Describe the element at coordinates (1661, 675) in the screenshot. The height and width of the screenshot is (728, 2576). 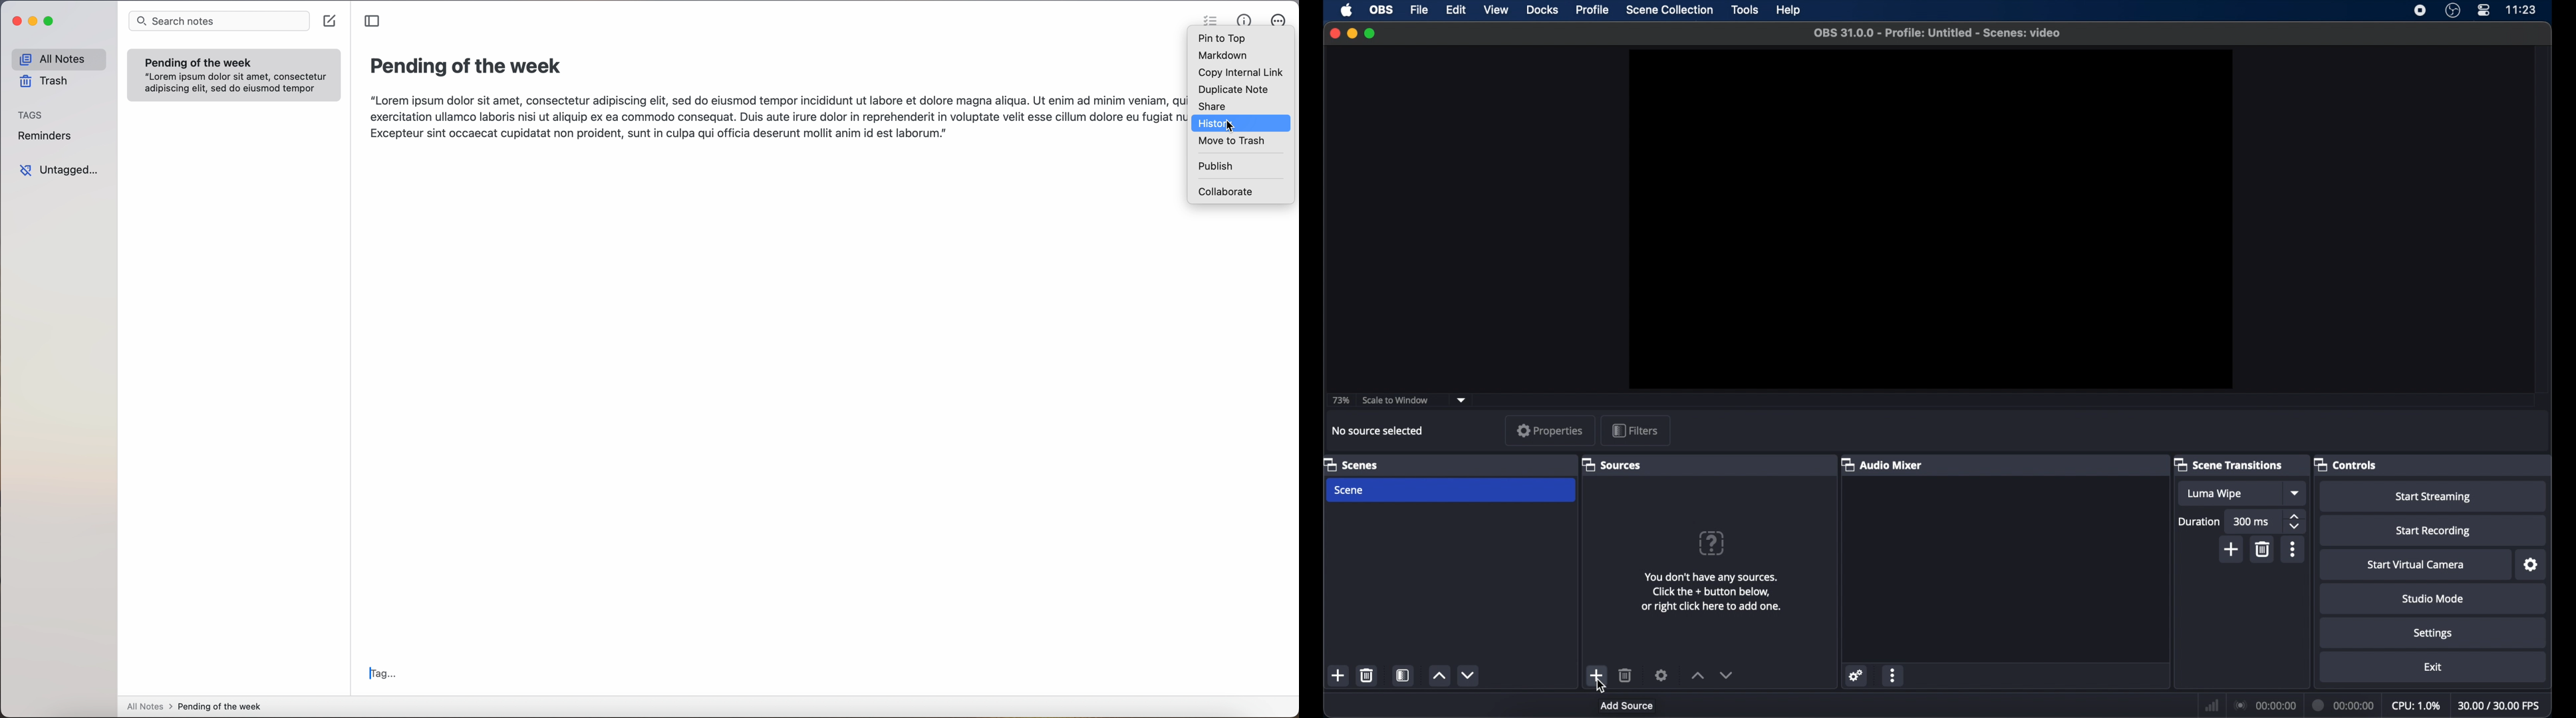
I see `settings` at that location.